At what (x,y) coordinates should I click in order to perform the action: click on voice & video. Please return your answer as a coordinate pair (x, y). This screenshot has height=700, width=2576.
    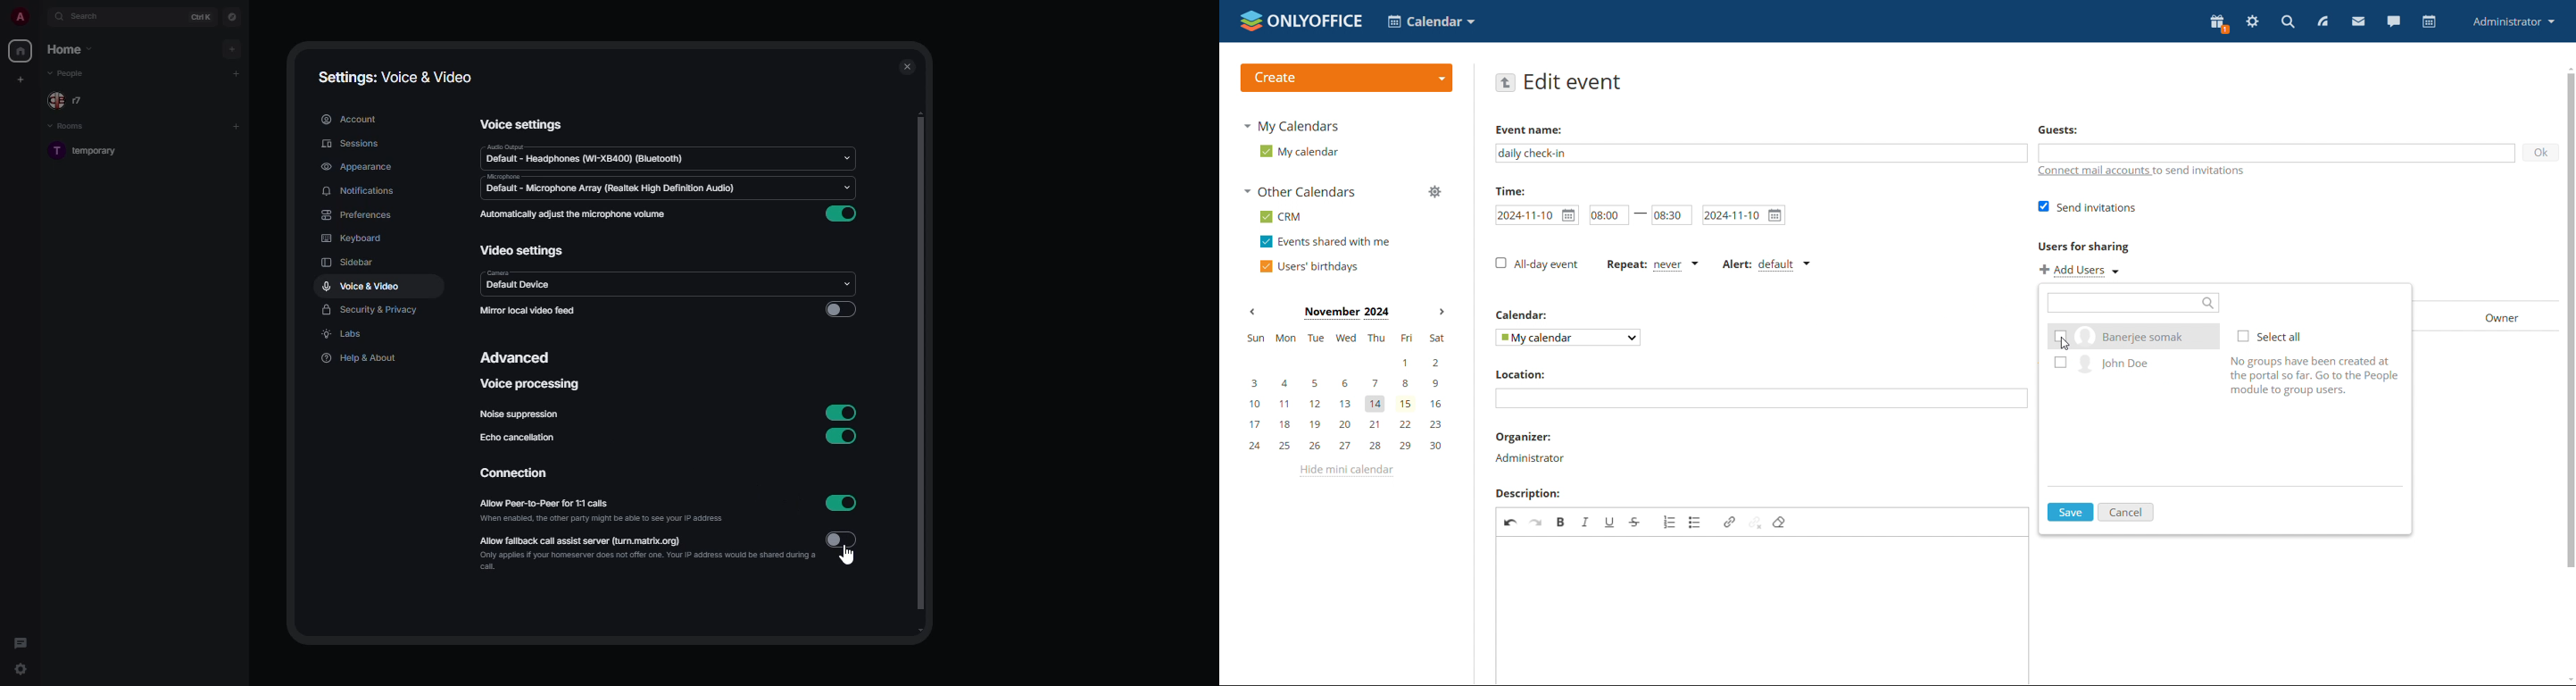
    Looking at the image, I should click on (364, 285).